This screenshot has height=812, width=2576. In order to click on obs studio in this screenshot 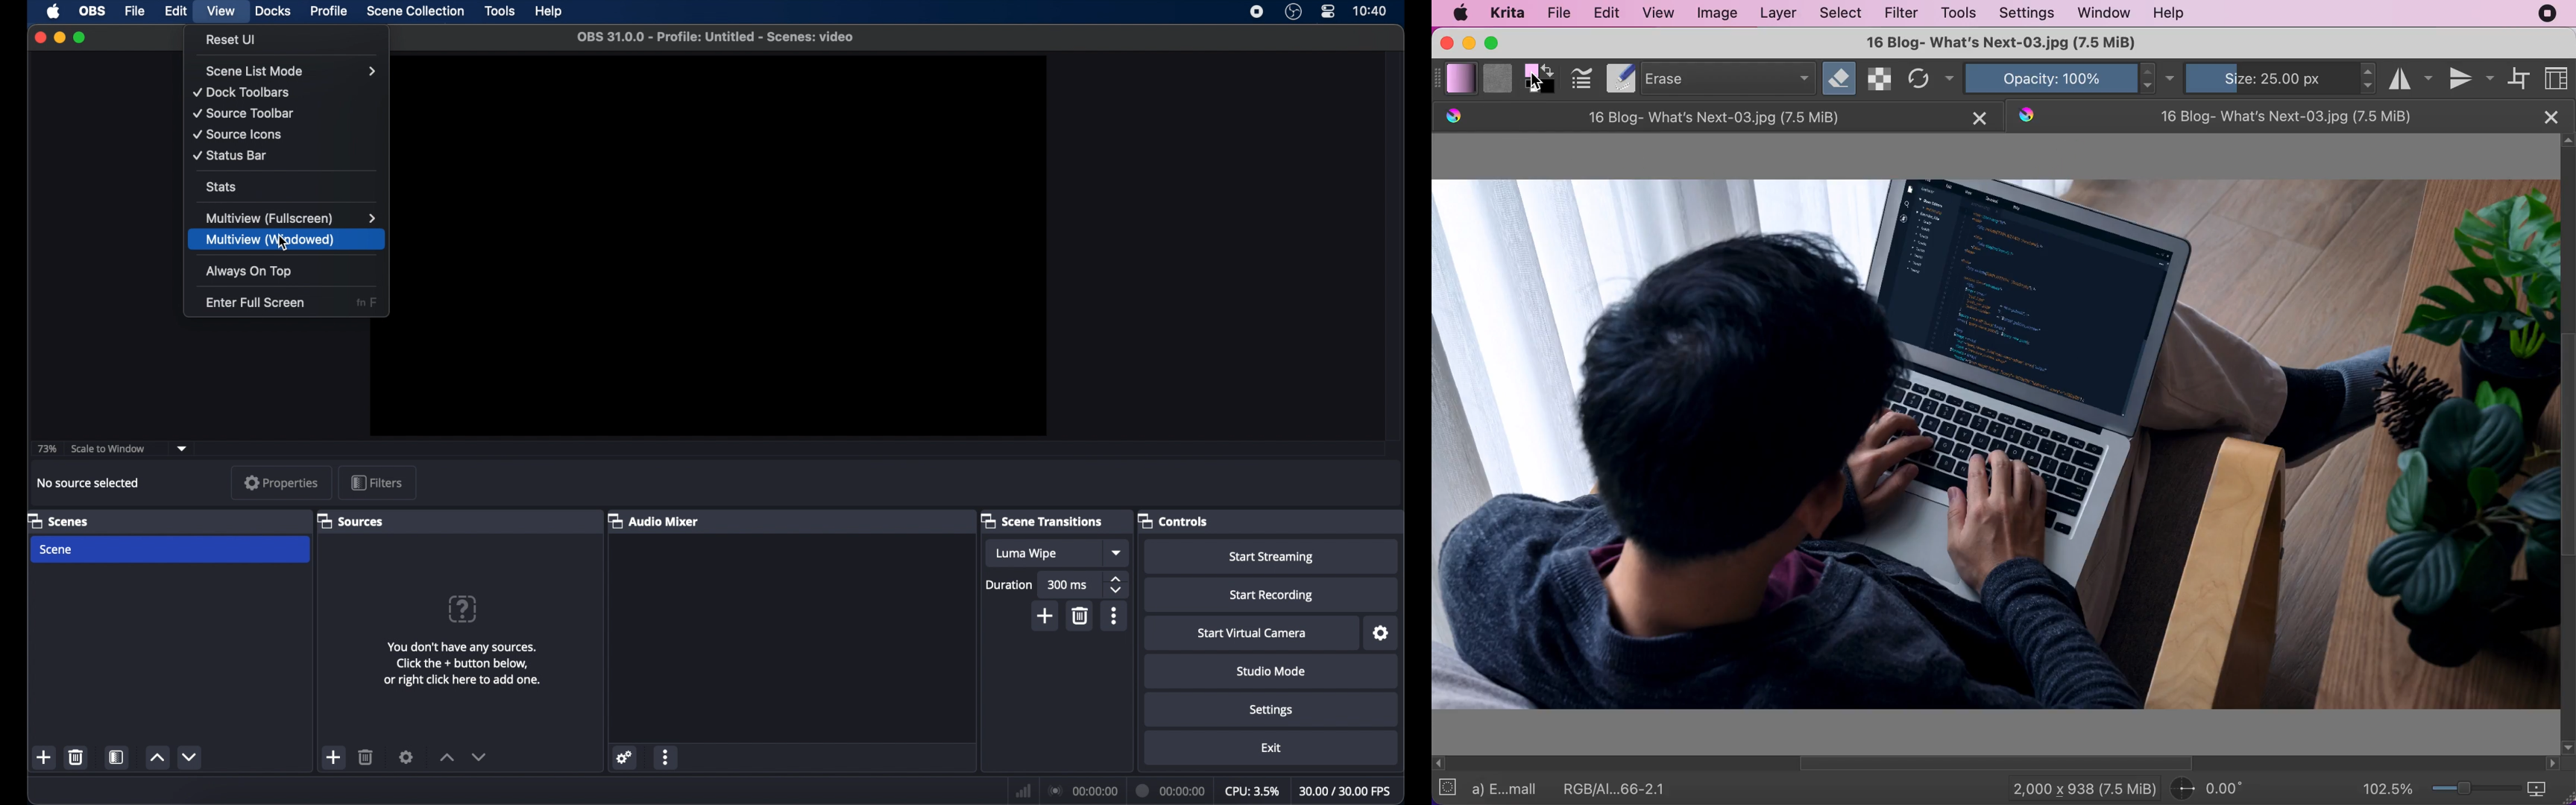, I will do `click(1294, 13)`.